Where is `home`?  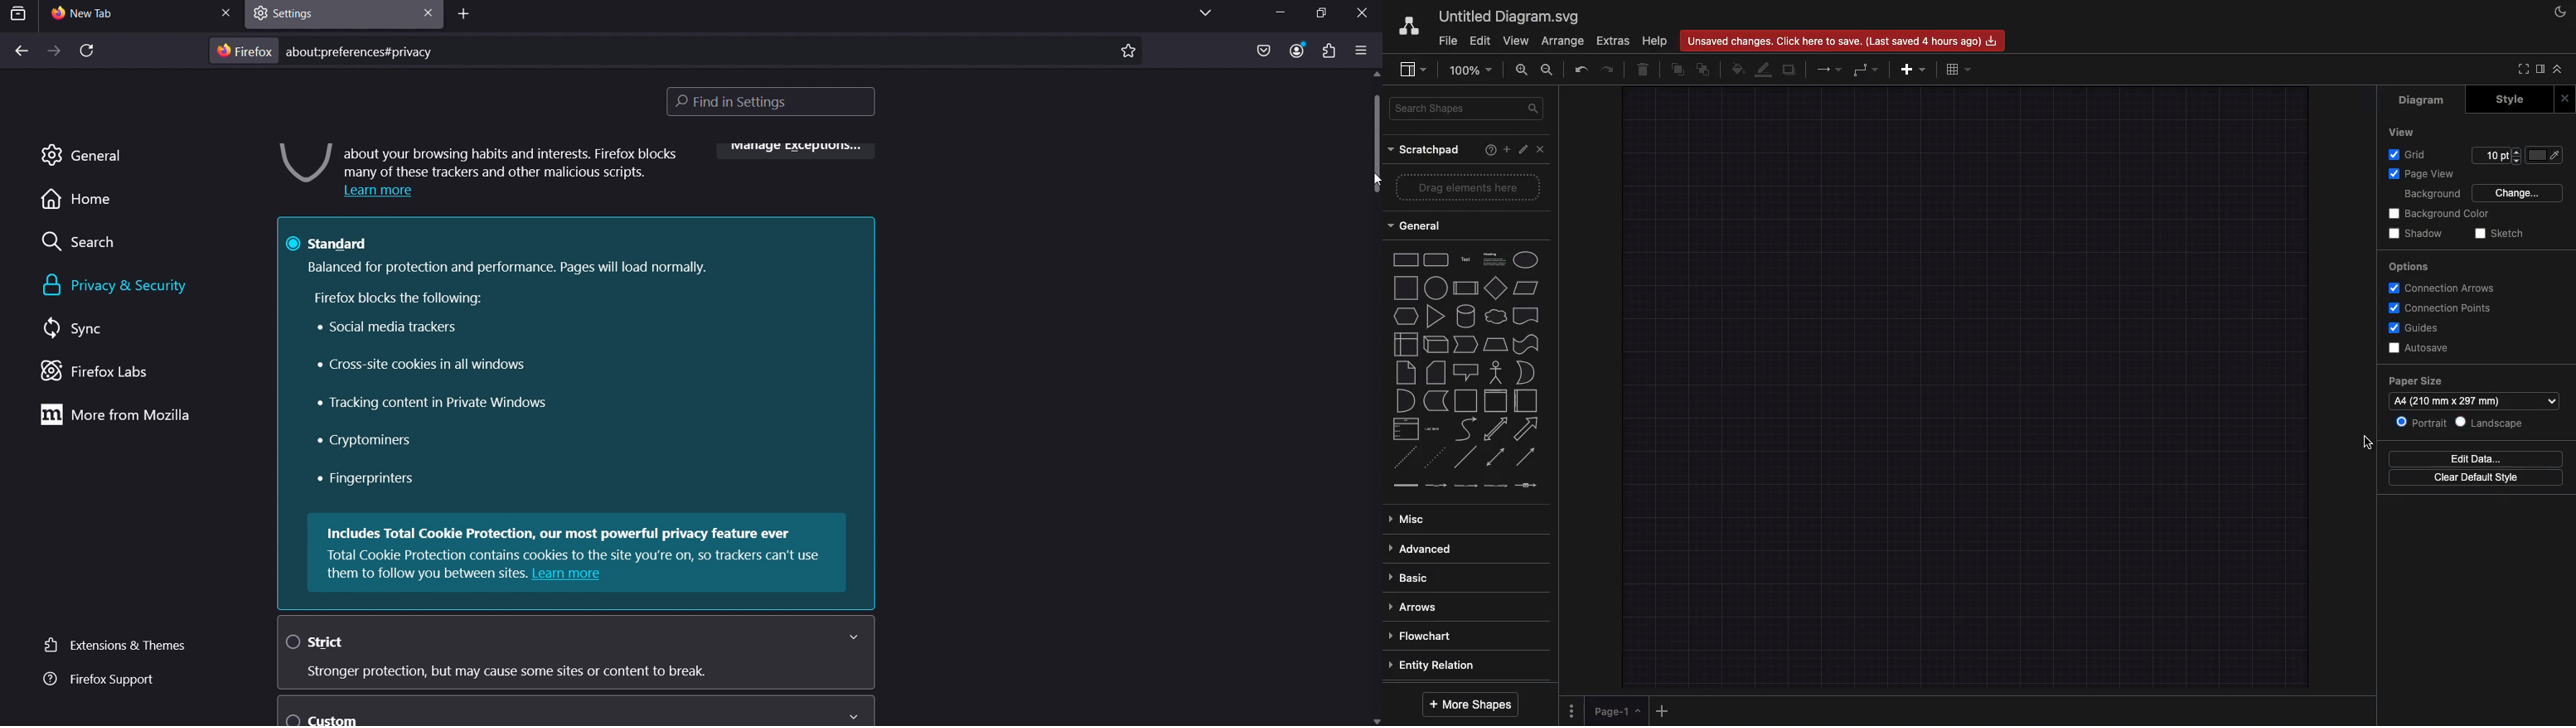
home is located at coordinates (75, 203).